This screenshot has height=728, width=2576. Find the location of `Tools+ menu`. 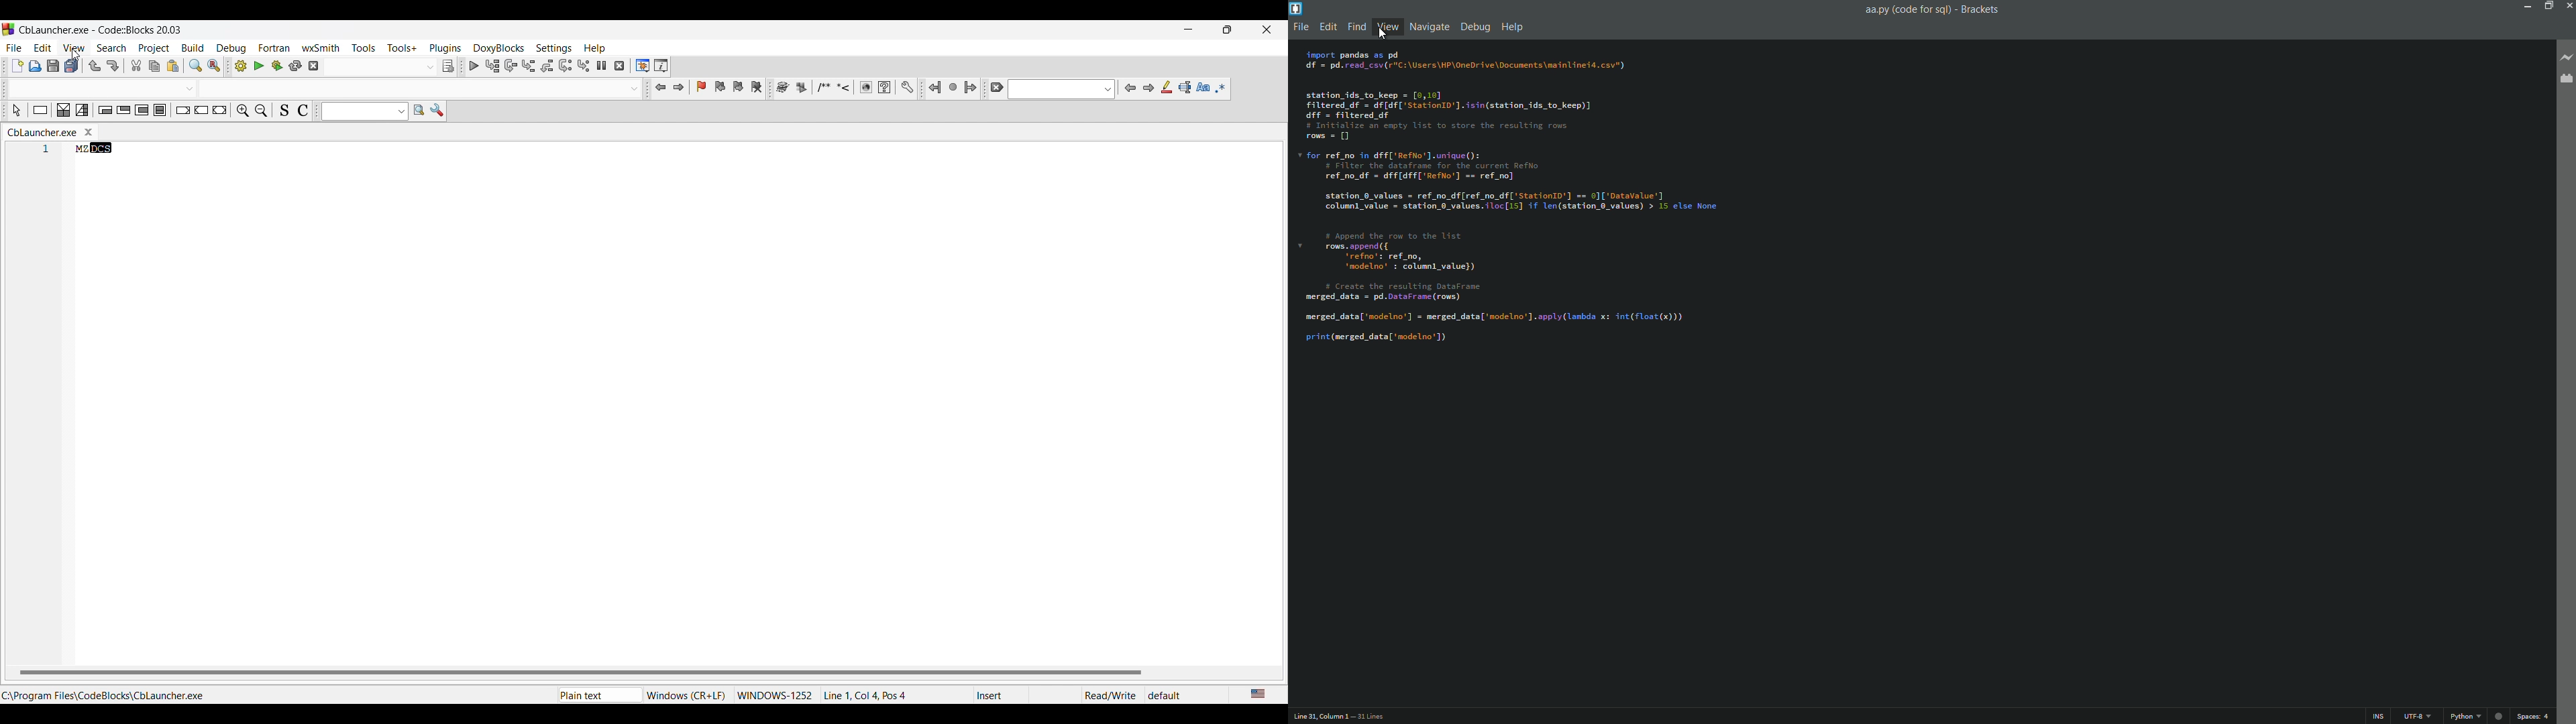

Tools+ menu is located at coordinates (402, 48).